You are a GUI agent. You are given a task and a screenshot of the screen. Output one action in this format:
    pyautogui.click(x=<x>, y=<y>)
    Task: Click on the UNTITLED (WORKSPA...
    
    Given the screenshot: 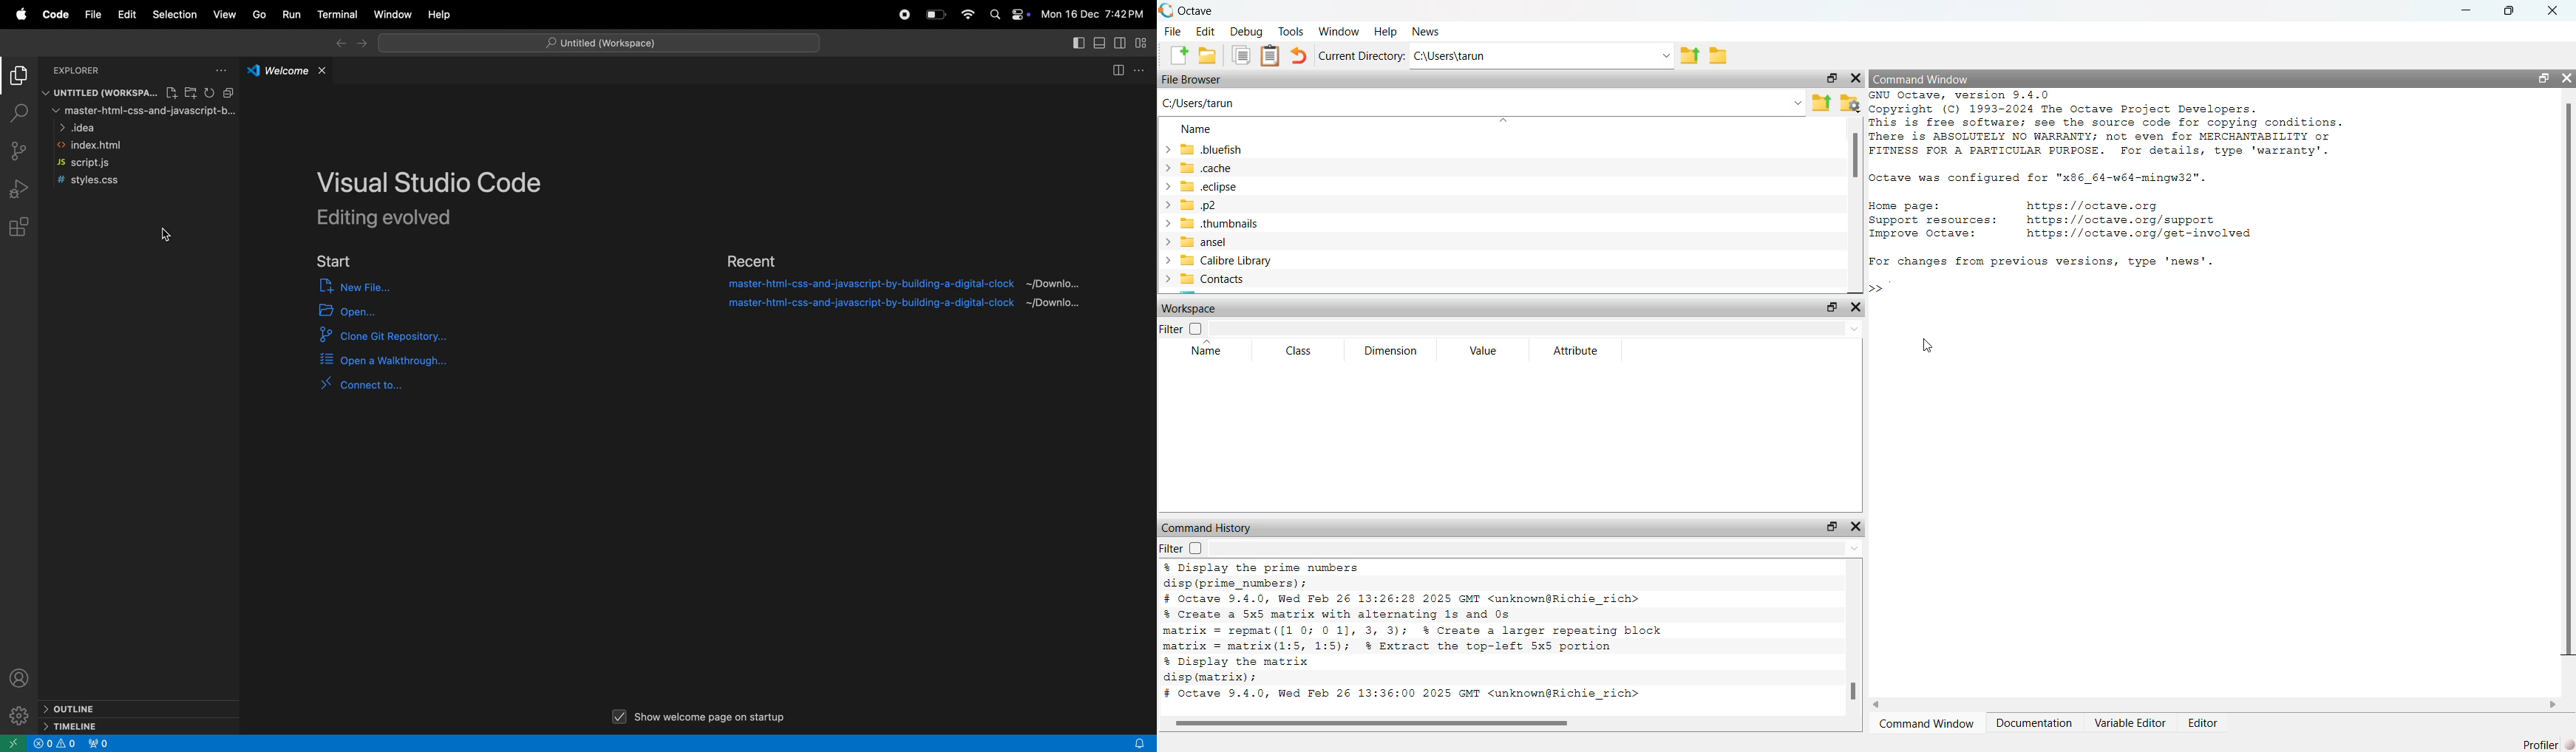 What is the action you would take?
    pyautogui.click(x=101, y=93)
    